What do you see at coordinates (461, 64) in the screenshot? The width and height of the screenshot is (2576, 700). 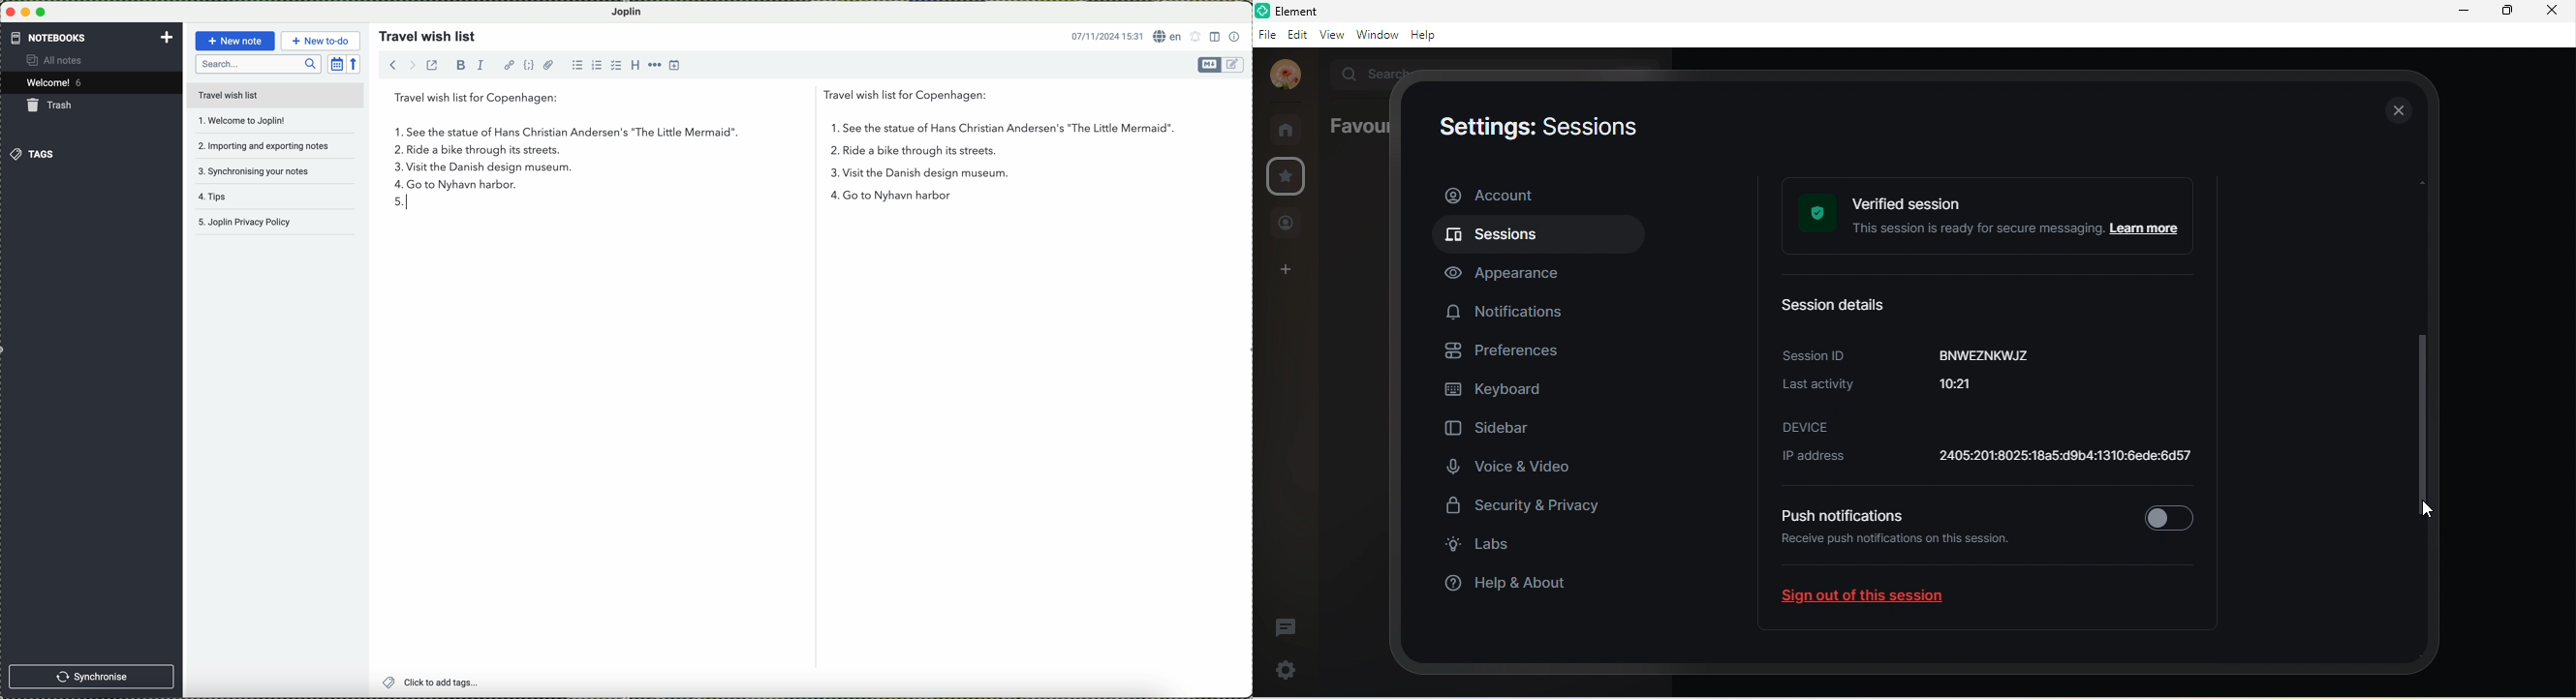 I see `bold` at bounding box center [461, 64].